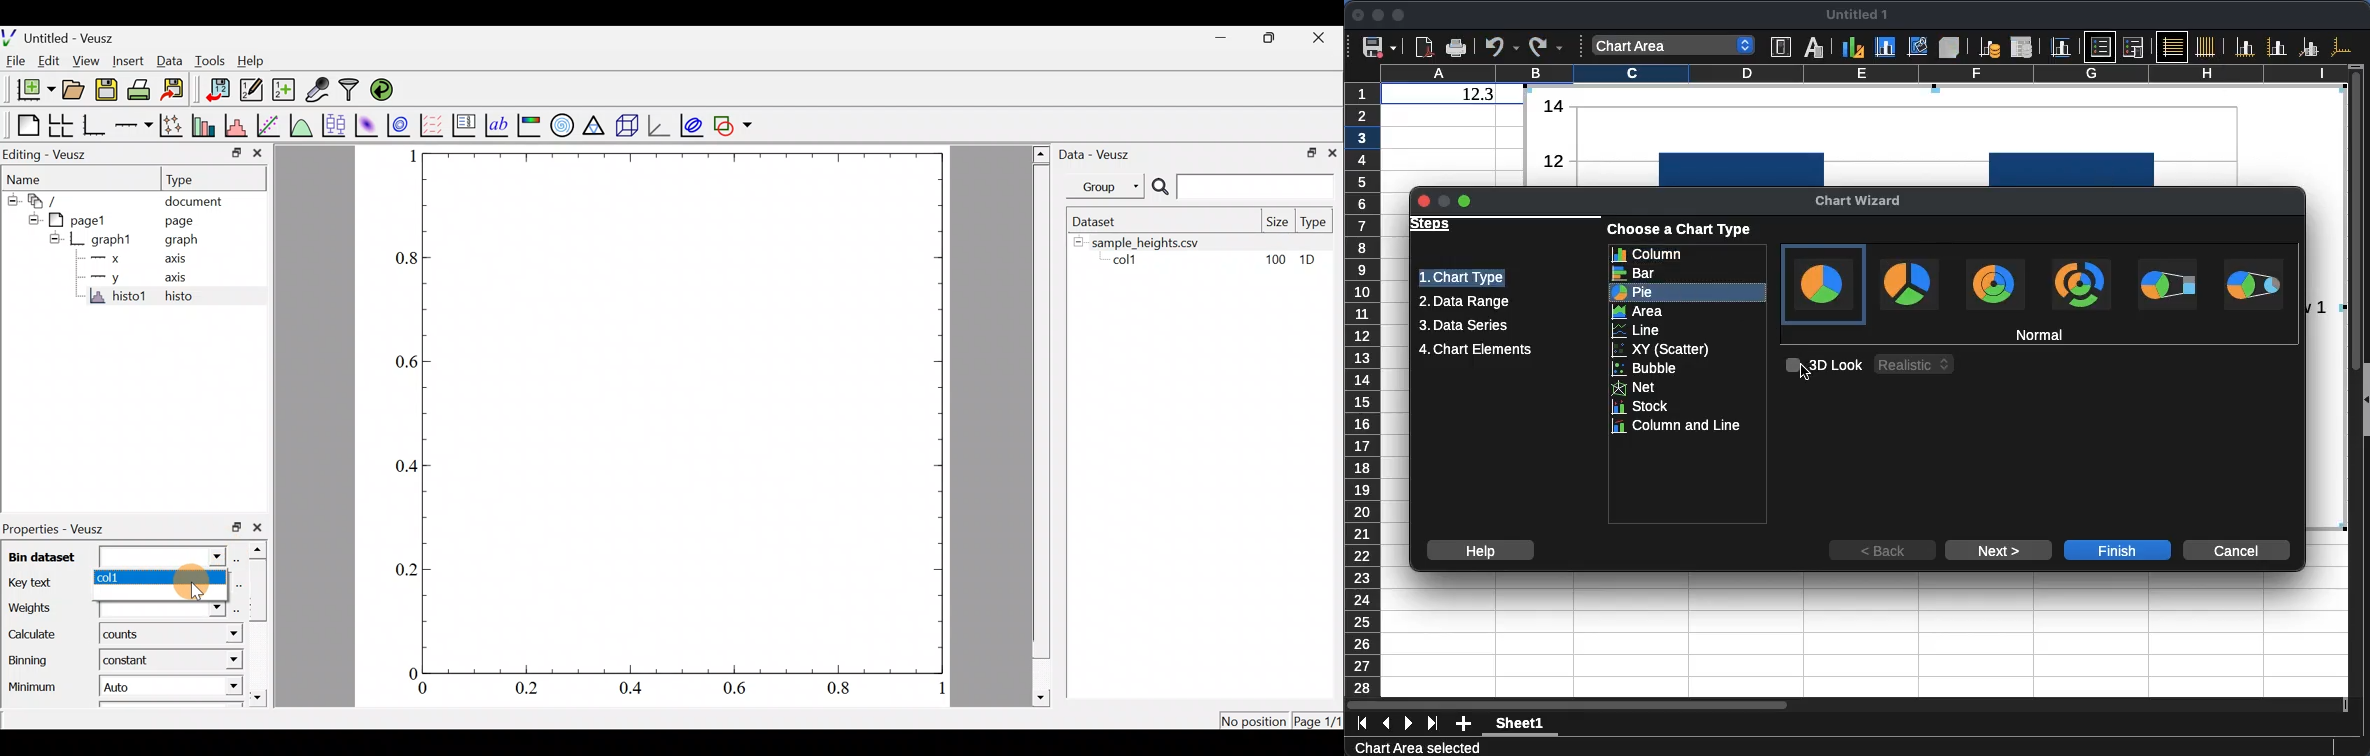 The height and width of the screenshot is (756, 2380). Describe the element at coordinates (1357, 14) in the screenshot. I see `close` at that location.